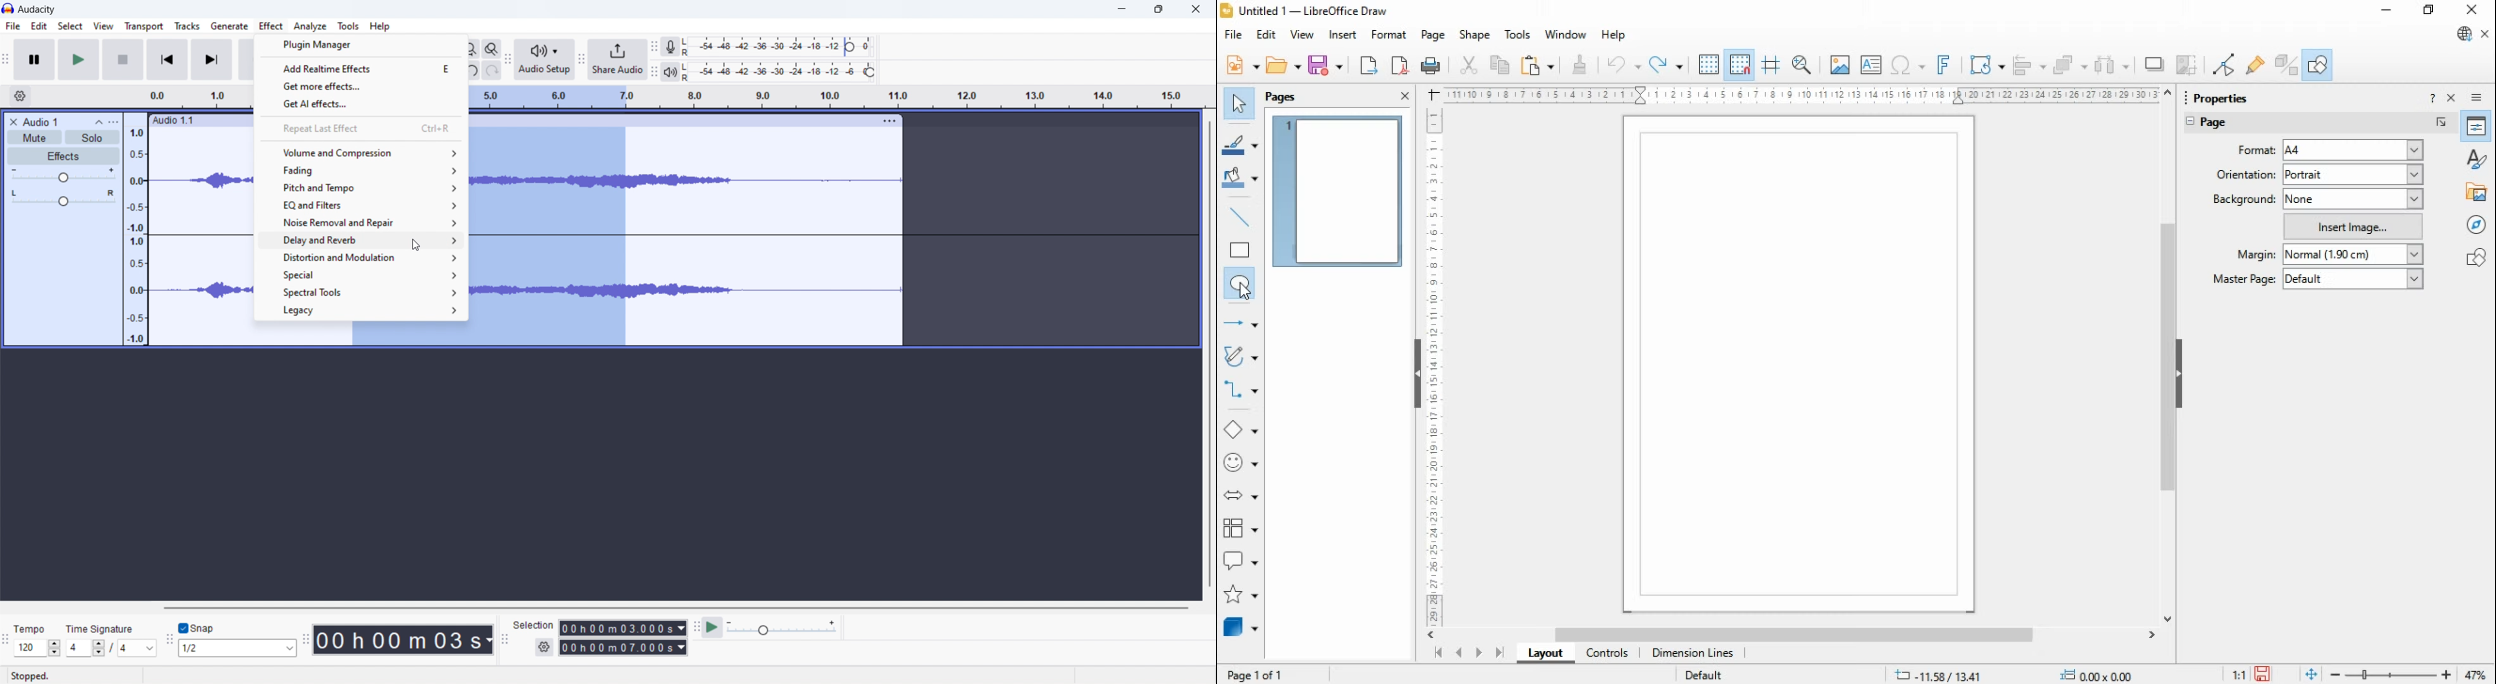  Describe the element at coordinates (2353, 279) in the screenshot. I see `Default ` at that location.